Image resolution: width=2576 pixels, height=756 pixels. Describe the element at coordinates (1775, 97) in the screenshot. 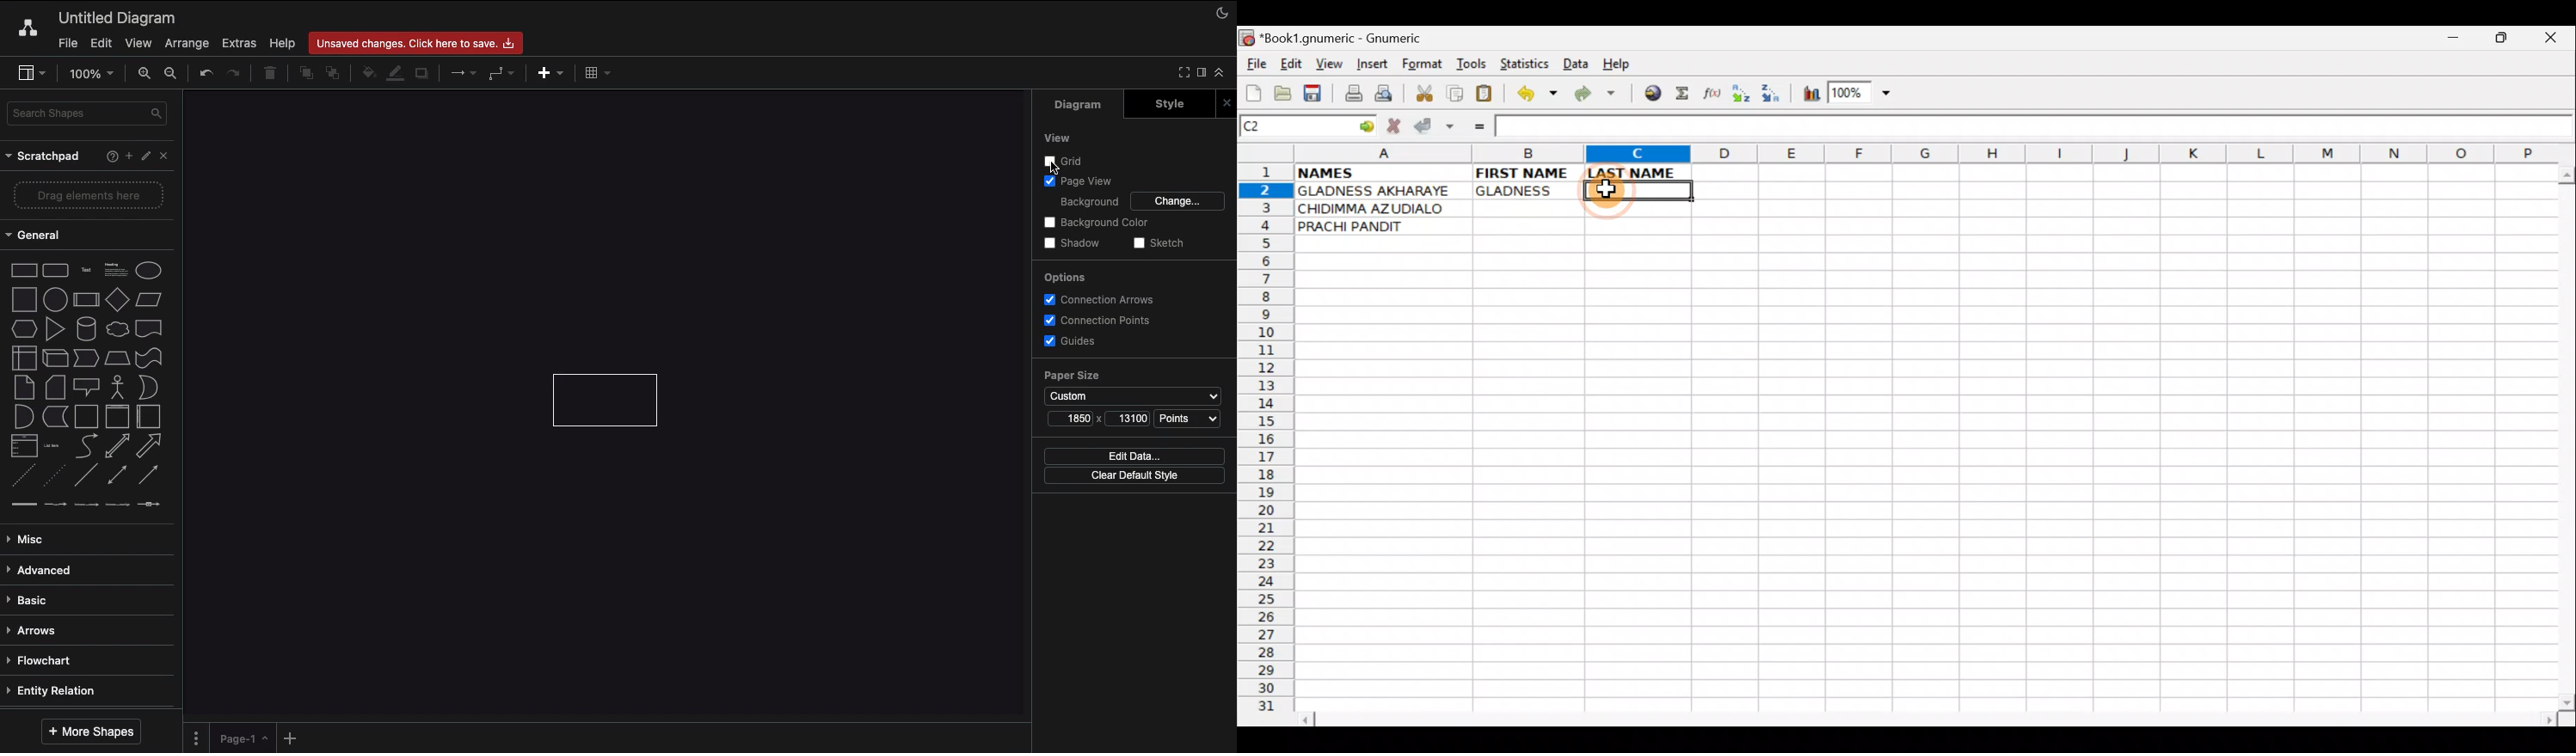

I see `Sort Descending order` at that location.